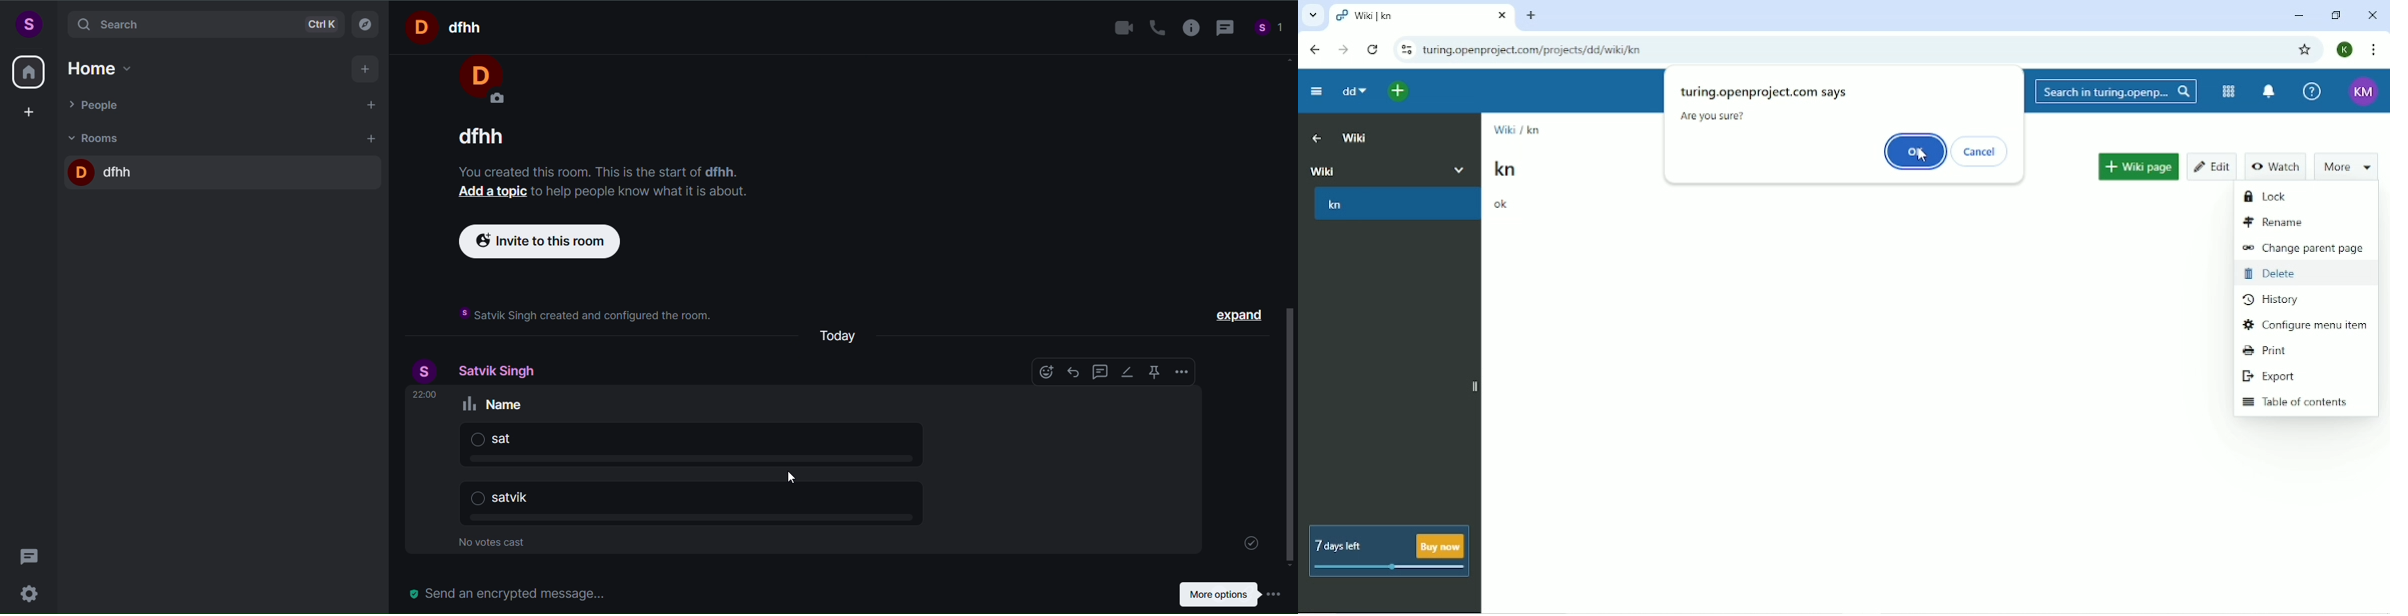 This screenshot has width=2408, height=616. Describe the element at coordinates (1913, 150) in the screenshot. I see `OK` at that location.